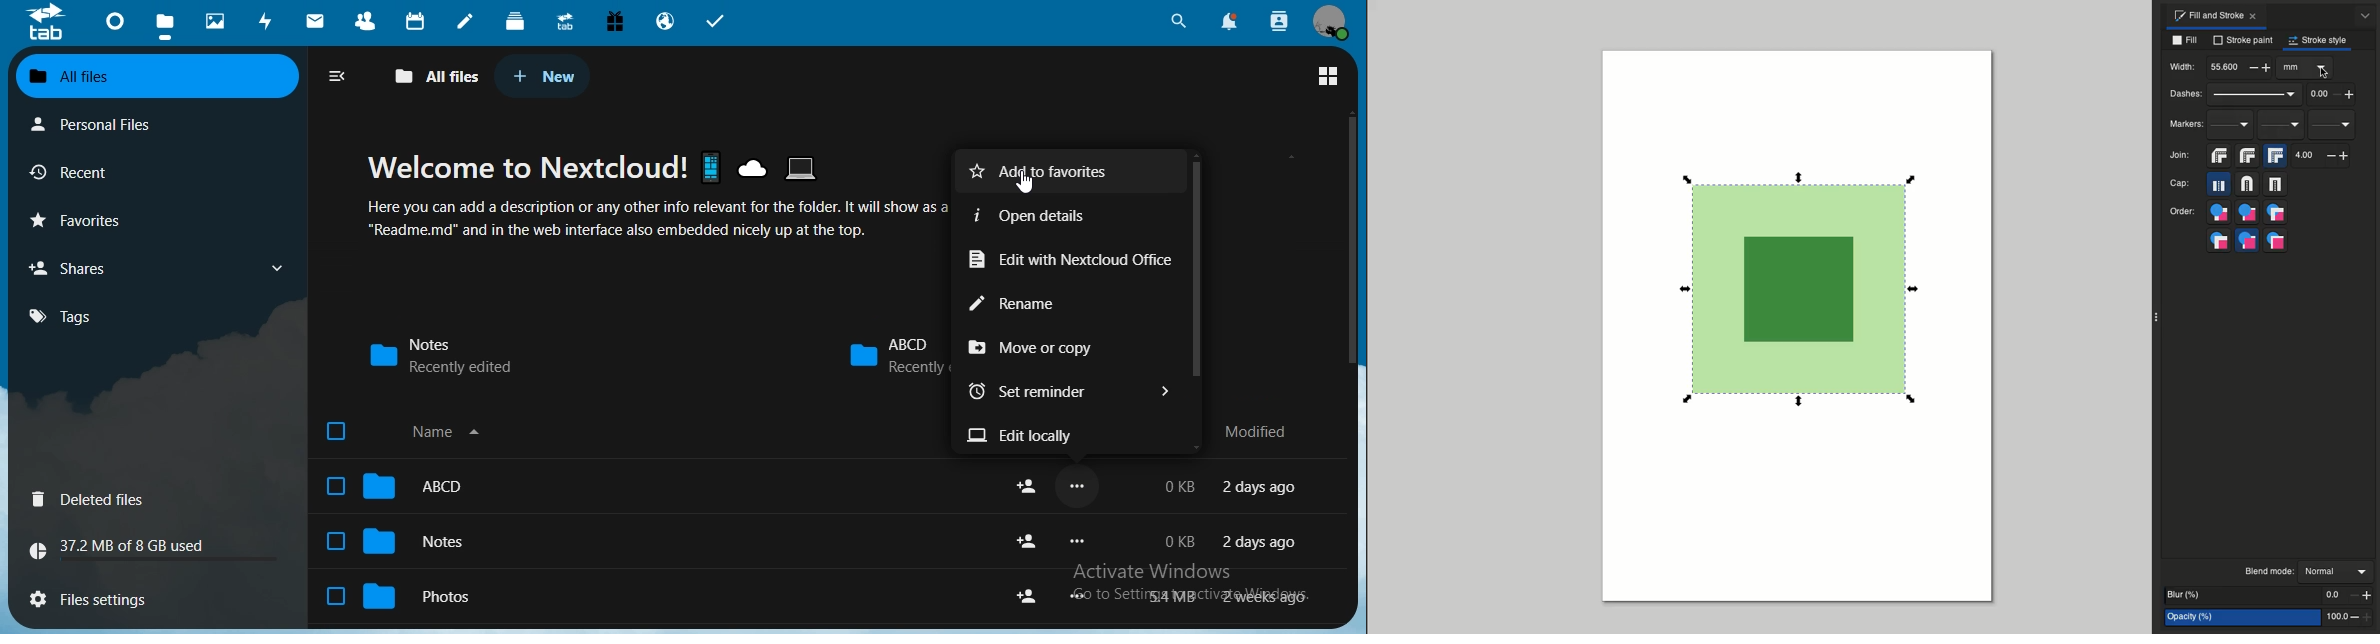 The height and width of the screenshot is (644, 2380). I want to click on photos, so click(410, 594).